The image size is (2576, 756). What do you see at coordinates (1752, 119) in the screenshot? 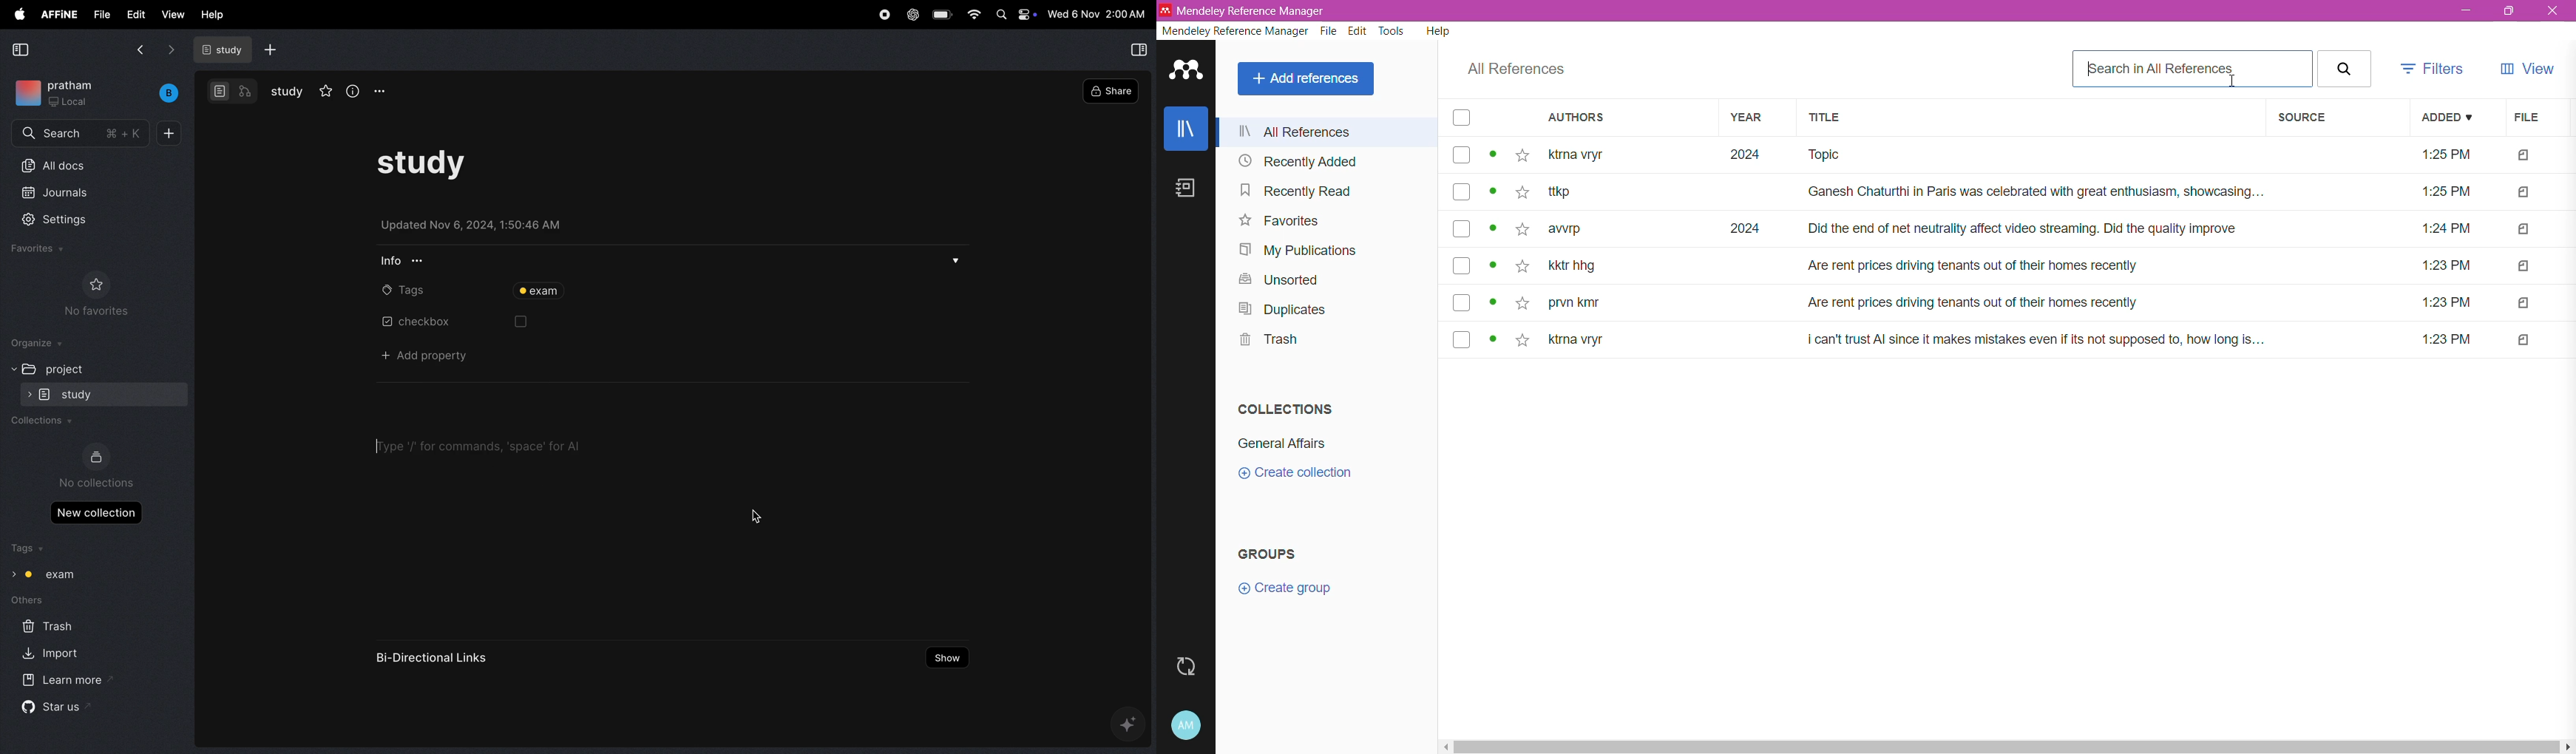
I see `Year` at bounding box center [1752, 119].